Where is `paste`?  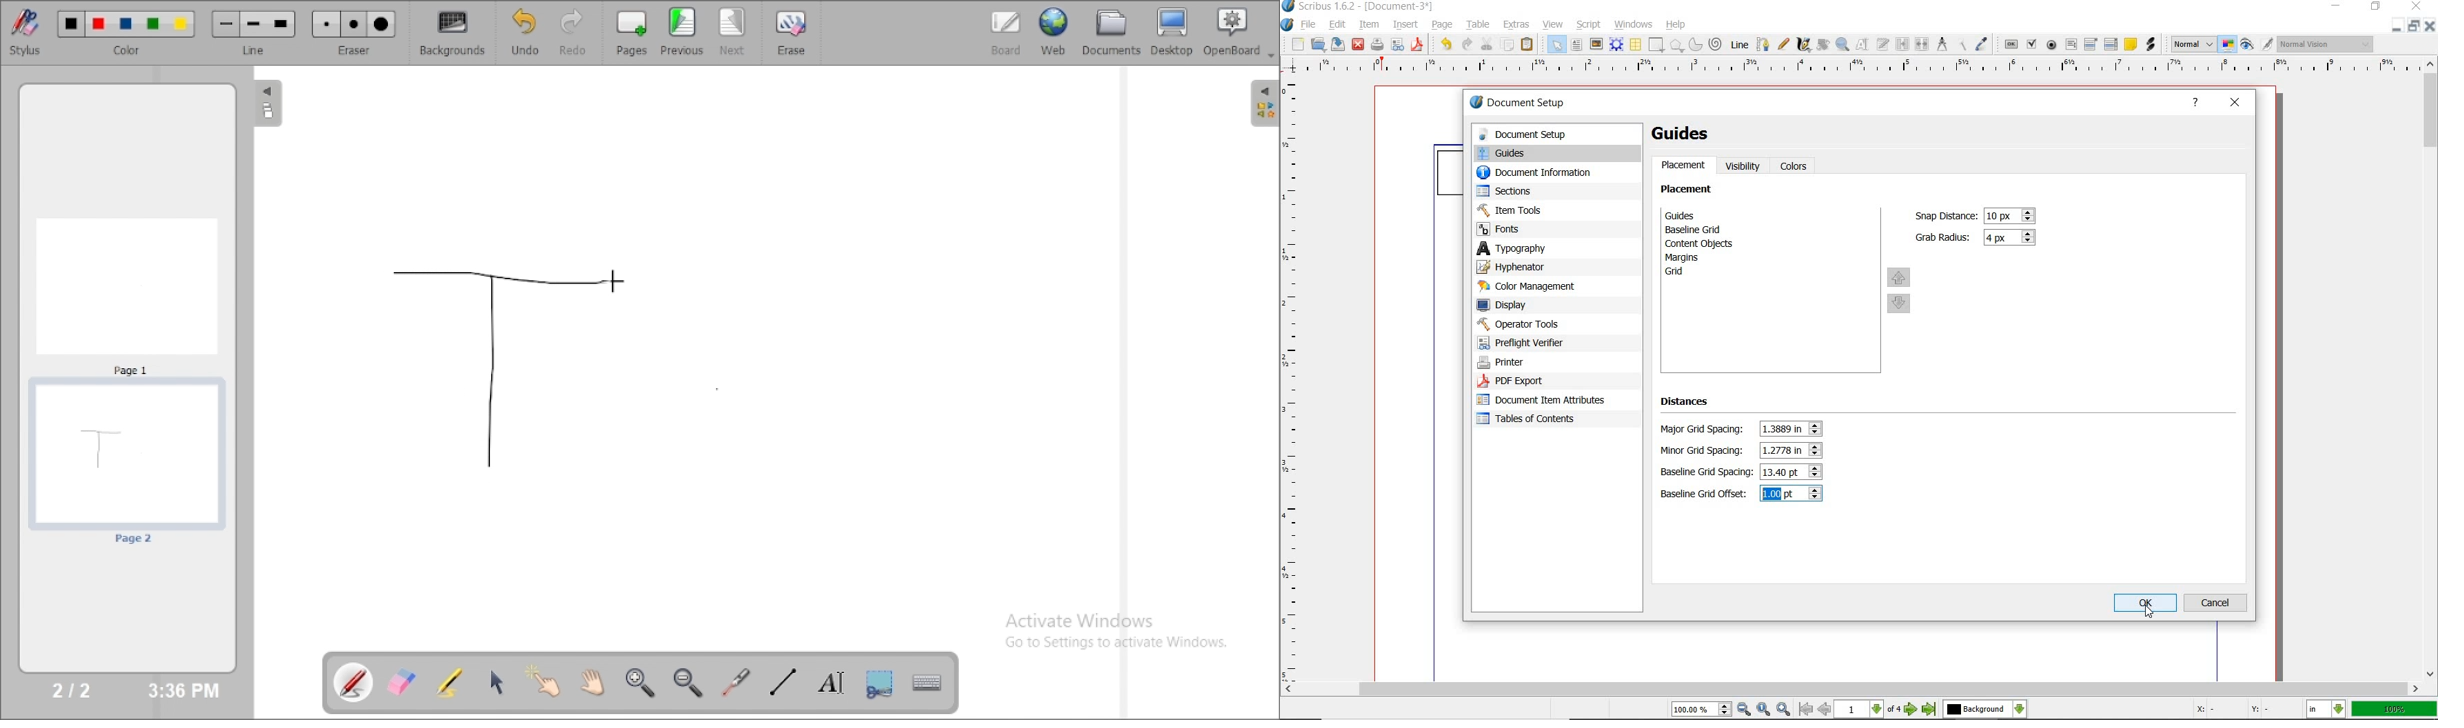 paste is located at coordinates (1530, 46).